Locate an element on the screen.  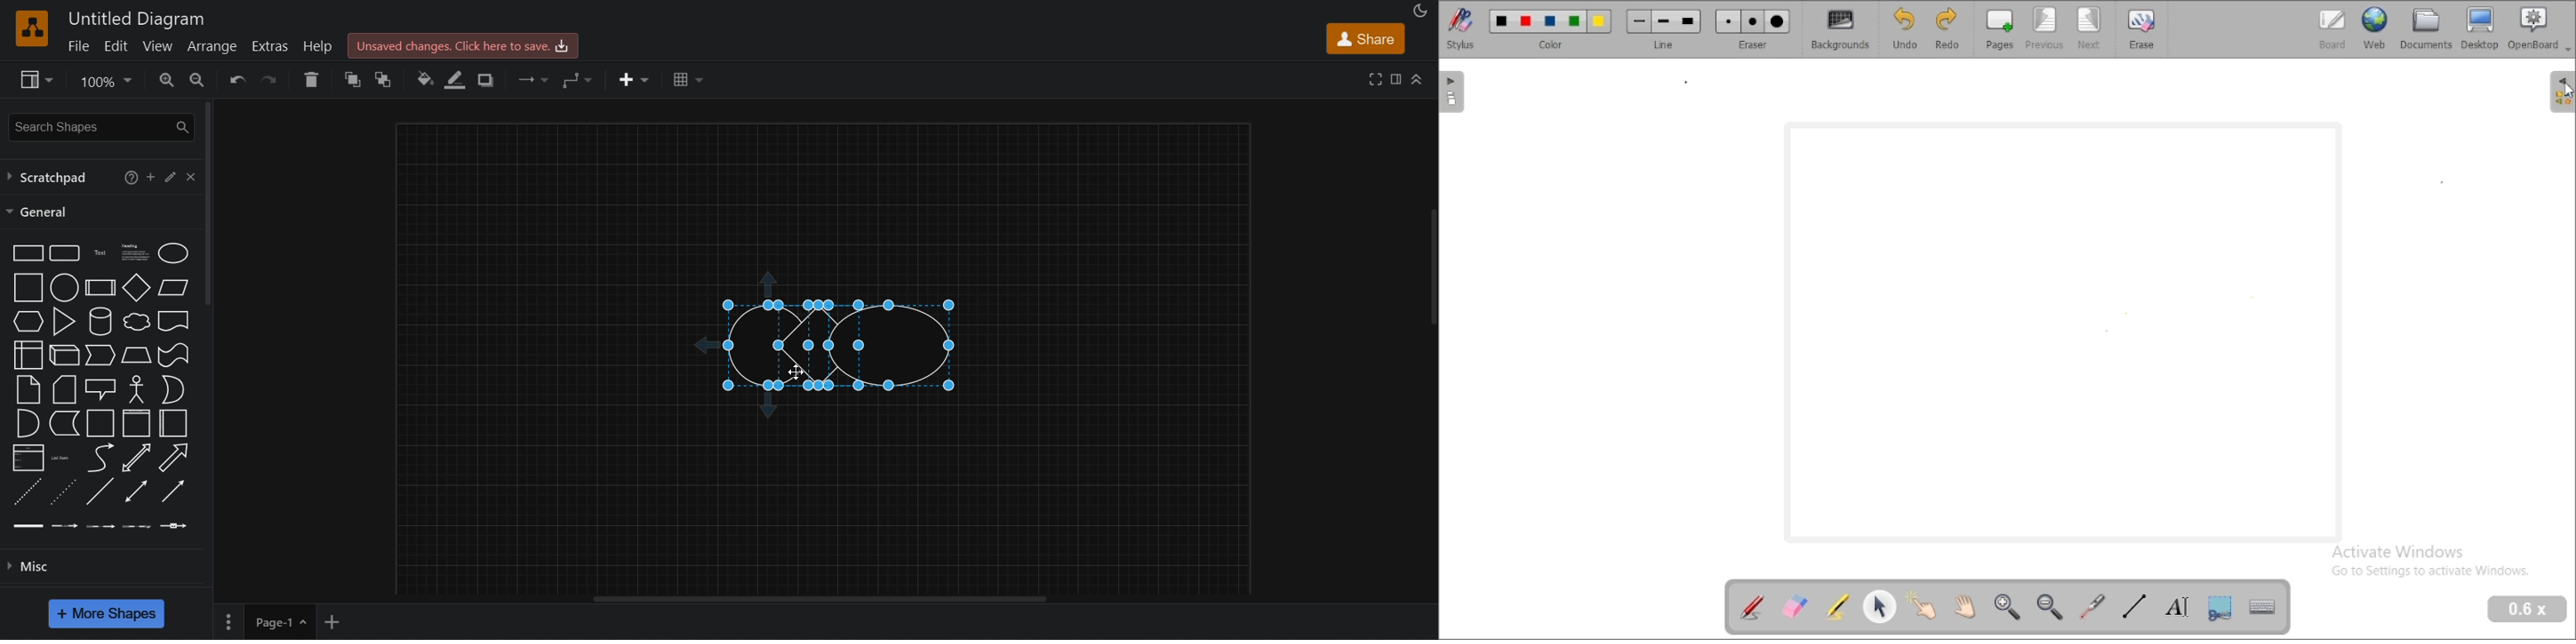
file is located at coordinates (77, 45).